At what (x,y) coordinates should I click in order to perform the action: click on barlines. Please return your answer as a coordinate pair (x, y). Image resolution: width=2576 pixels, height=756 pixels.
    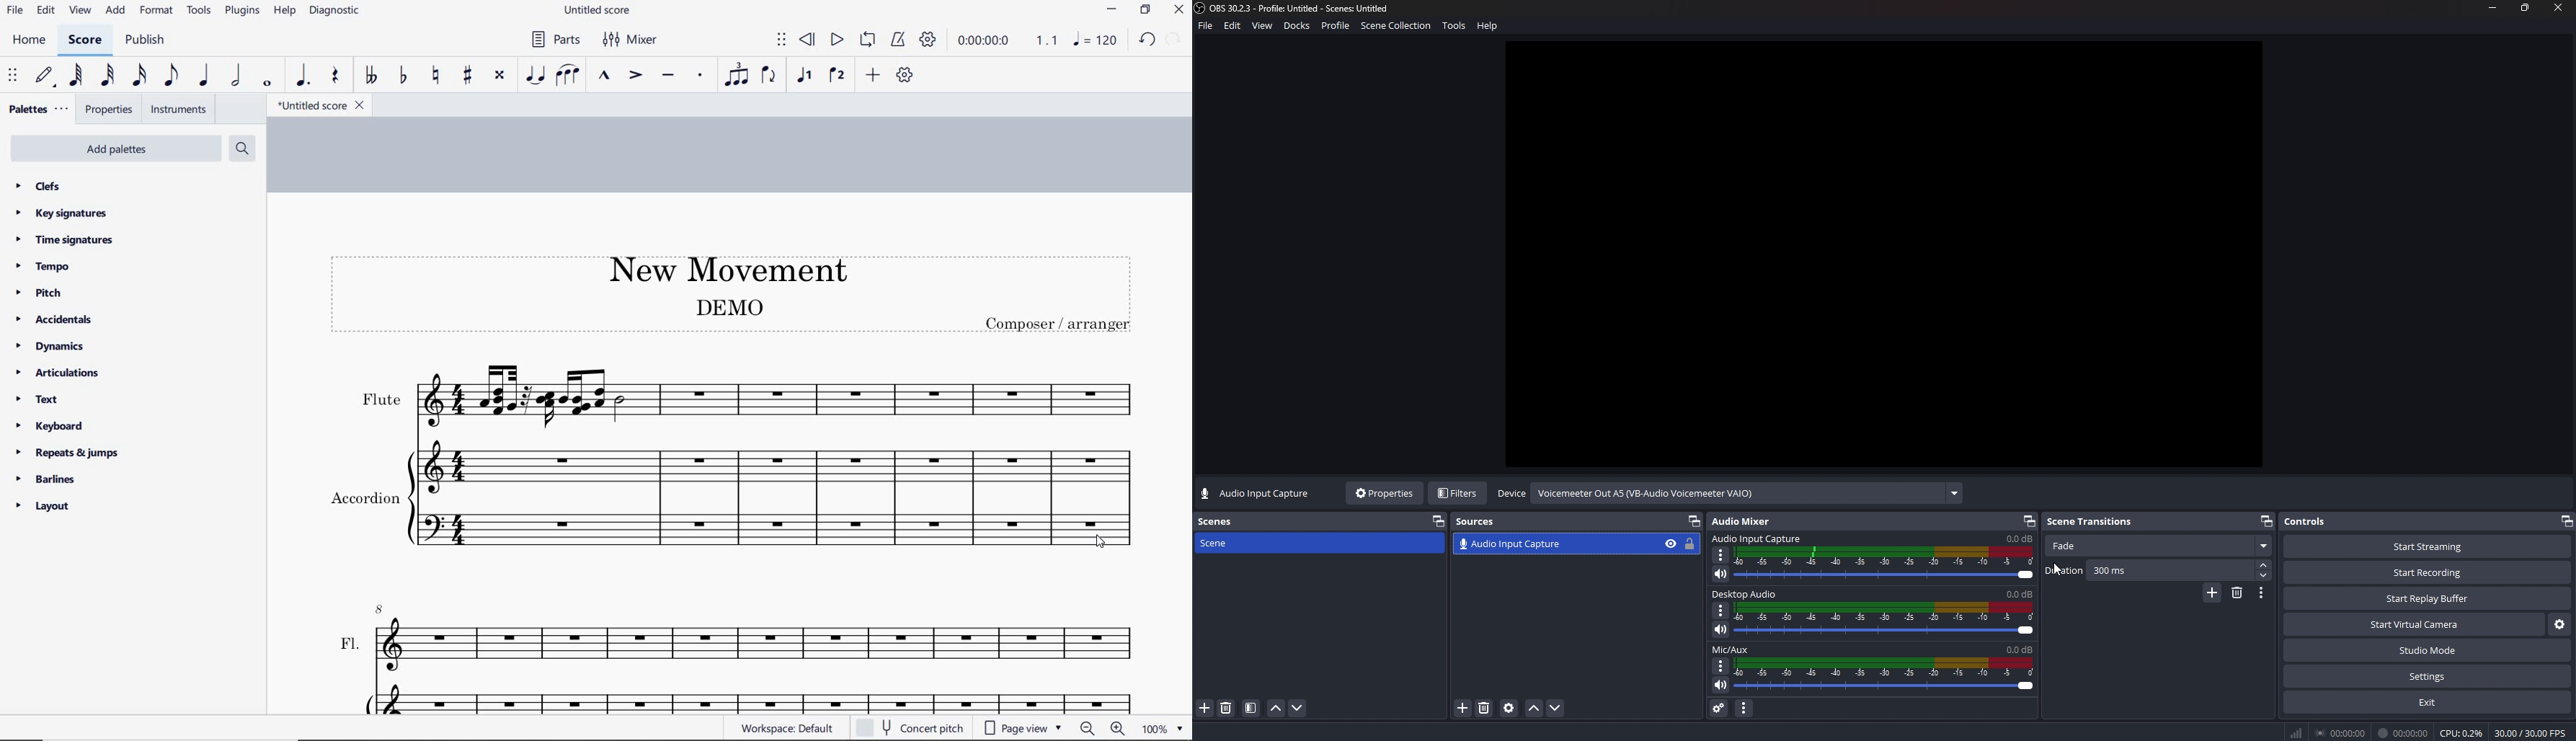
    Looking at the image, I should click on (50, 480).